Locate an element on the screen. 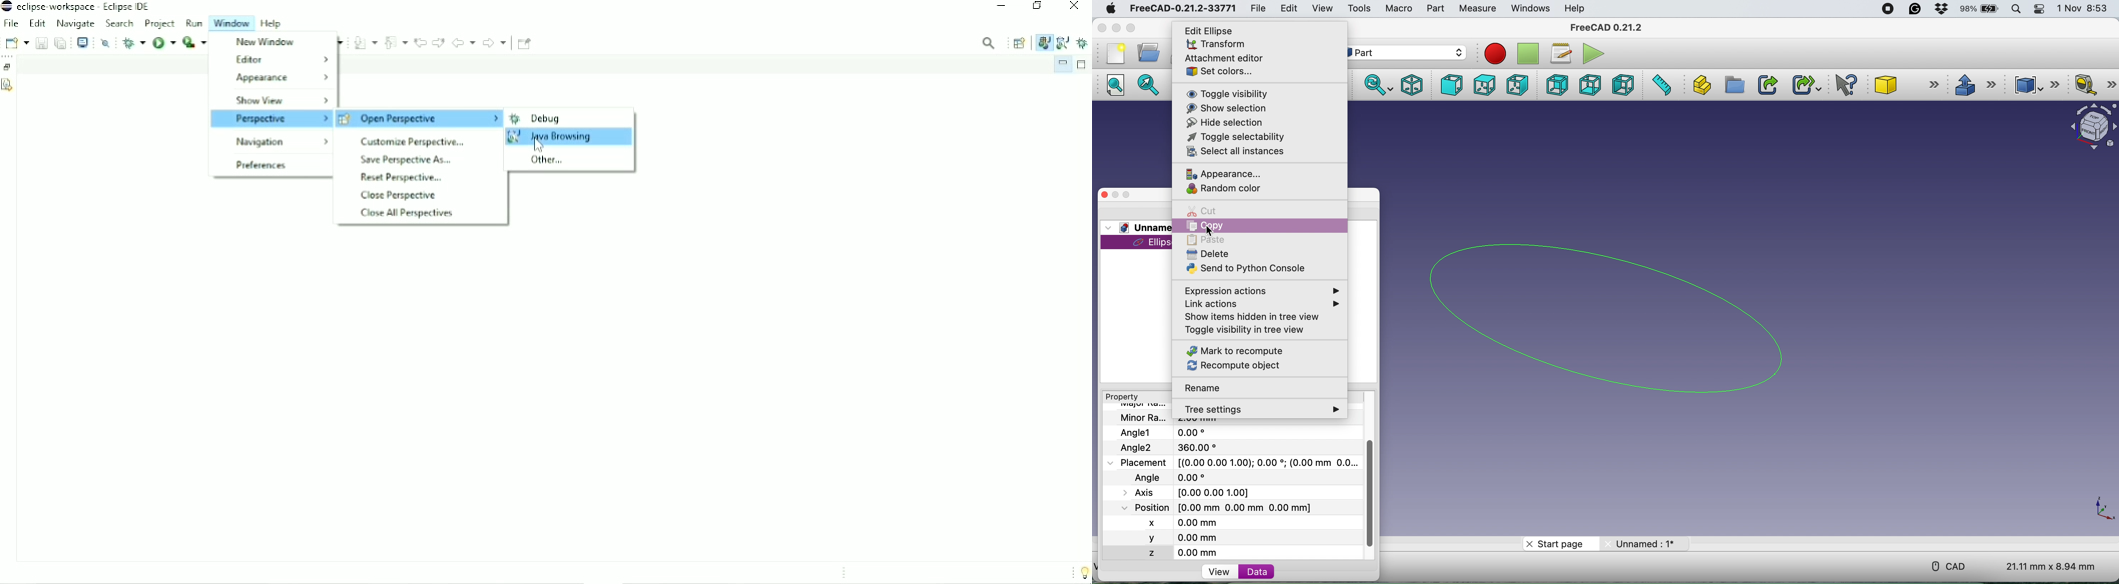 Image resolution: width=2128 pixels, height=588 pixels. Next edit location is located at coordinates (438, 42).